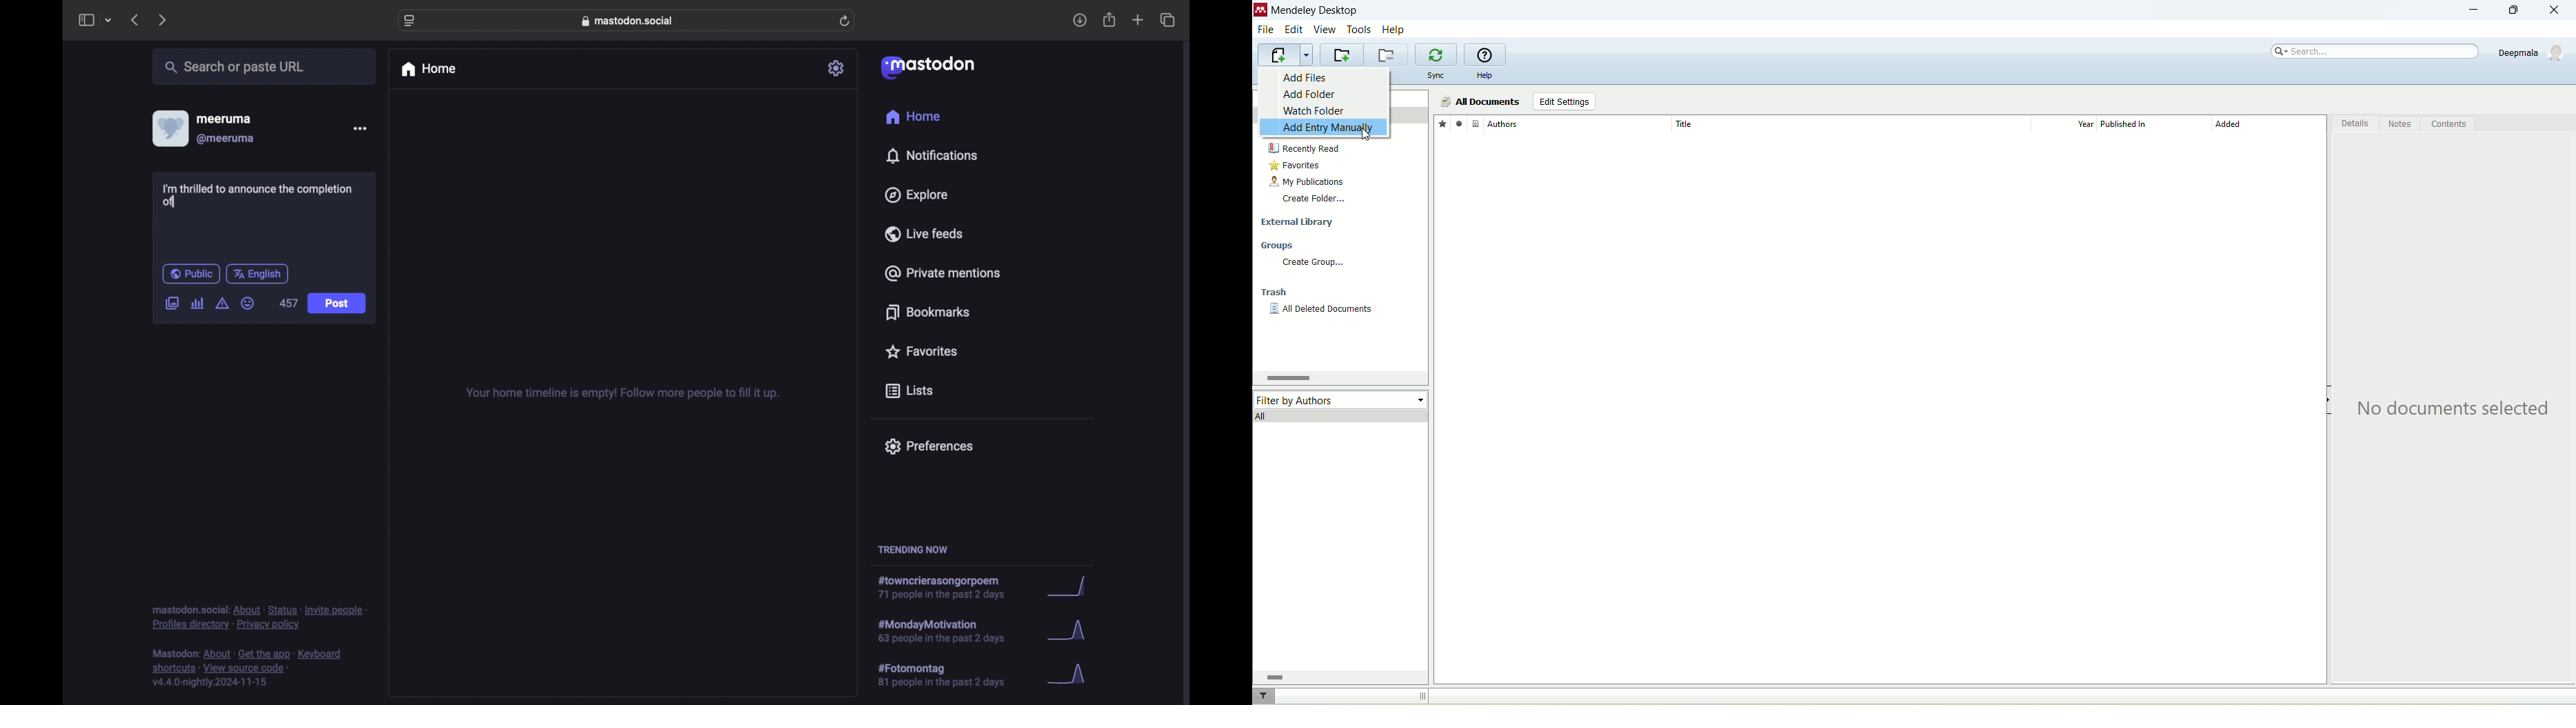 The height and width of the screenshot is (728, 2576). I want to click on web address, so click(628, 21).